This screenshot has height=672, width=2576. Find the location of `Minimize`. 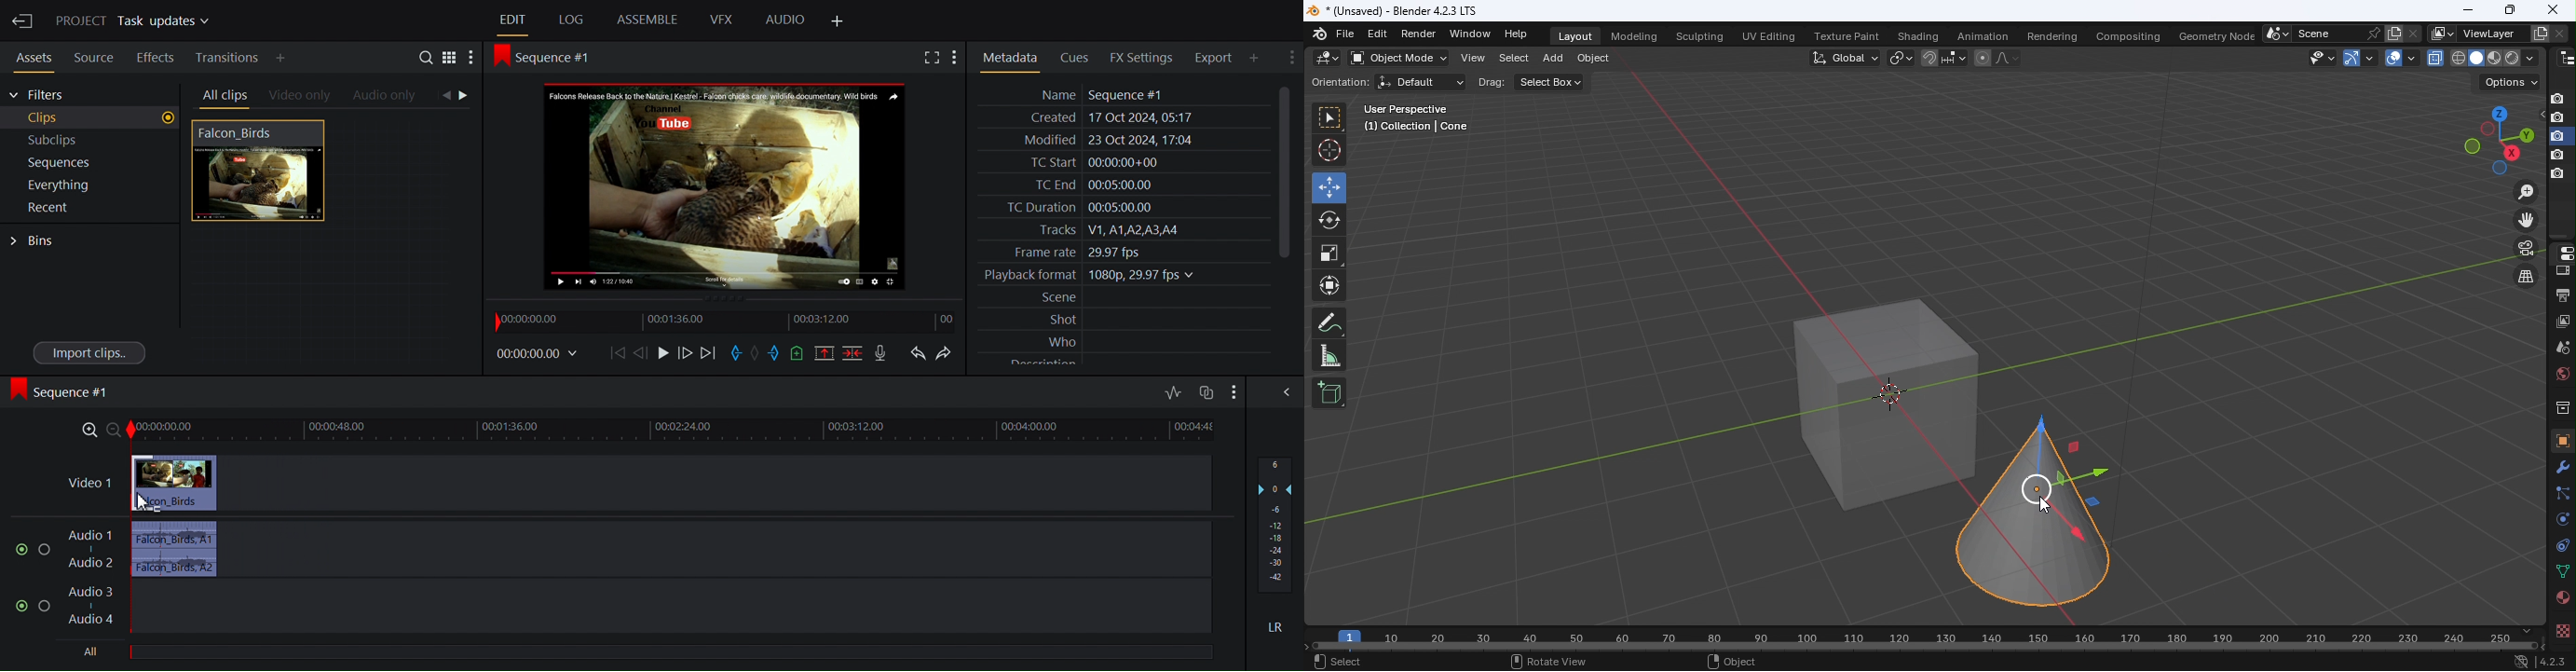

Minimize is located at coordinates (2467, 9).